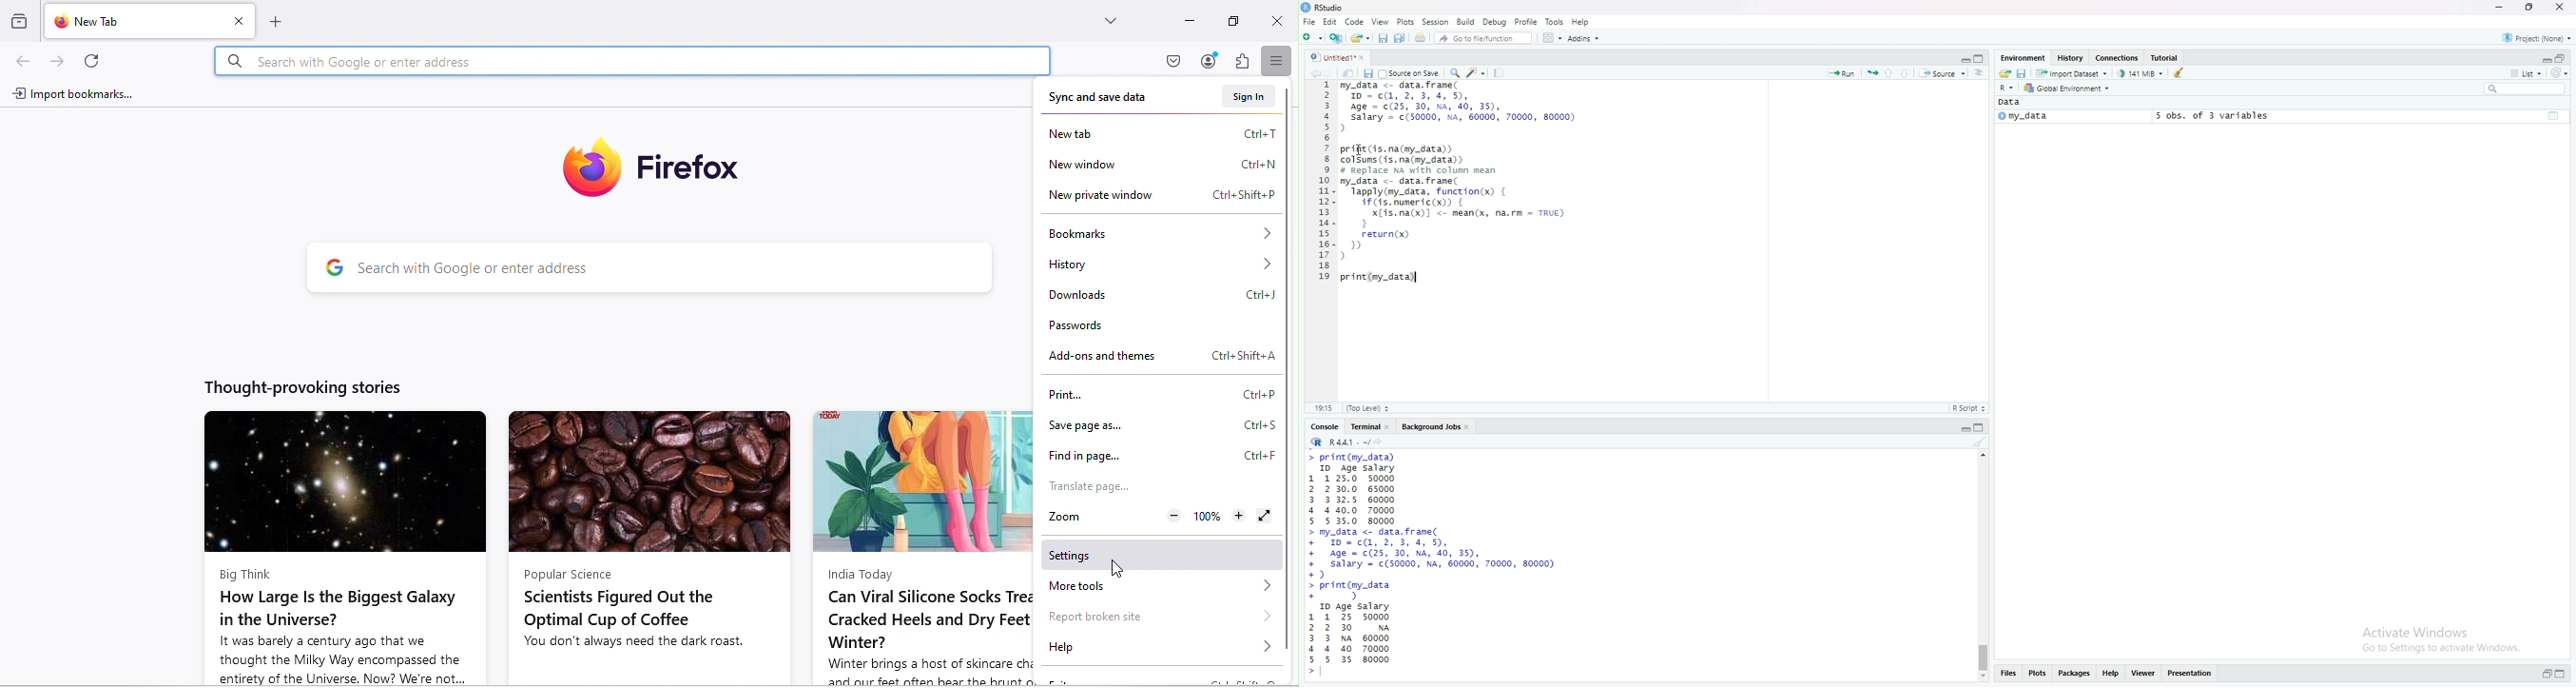  What do you see at coordinates (1324, 674) in the screenshot?
I see `text pointer` at bounding box center [1324, 674].